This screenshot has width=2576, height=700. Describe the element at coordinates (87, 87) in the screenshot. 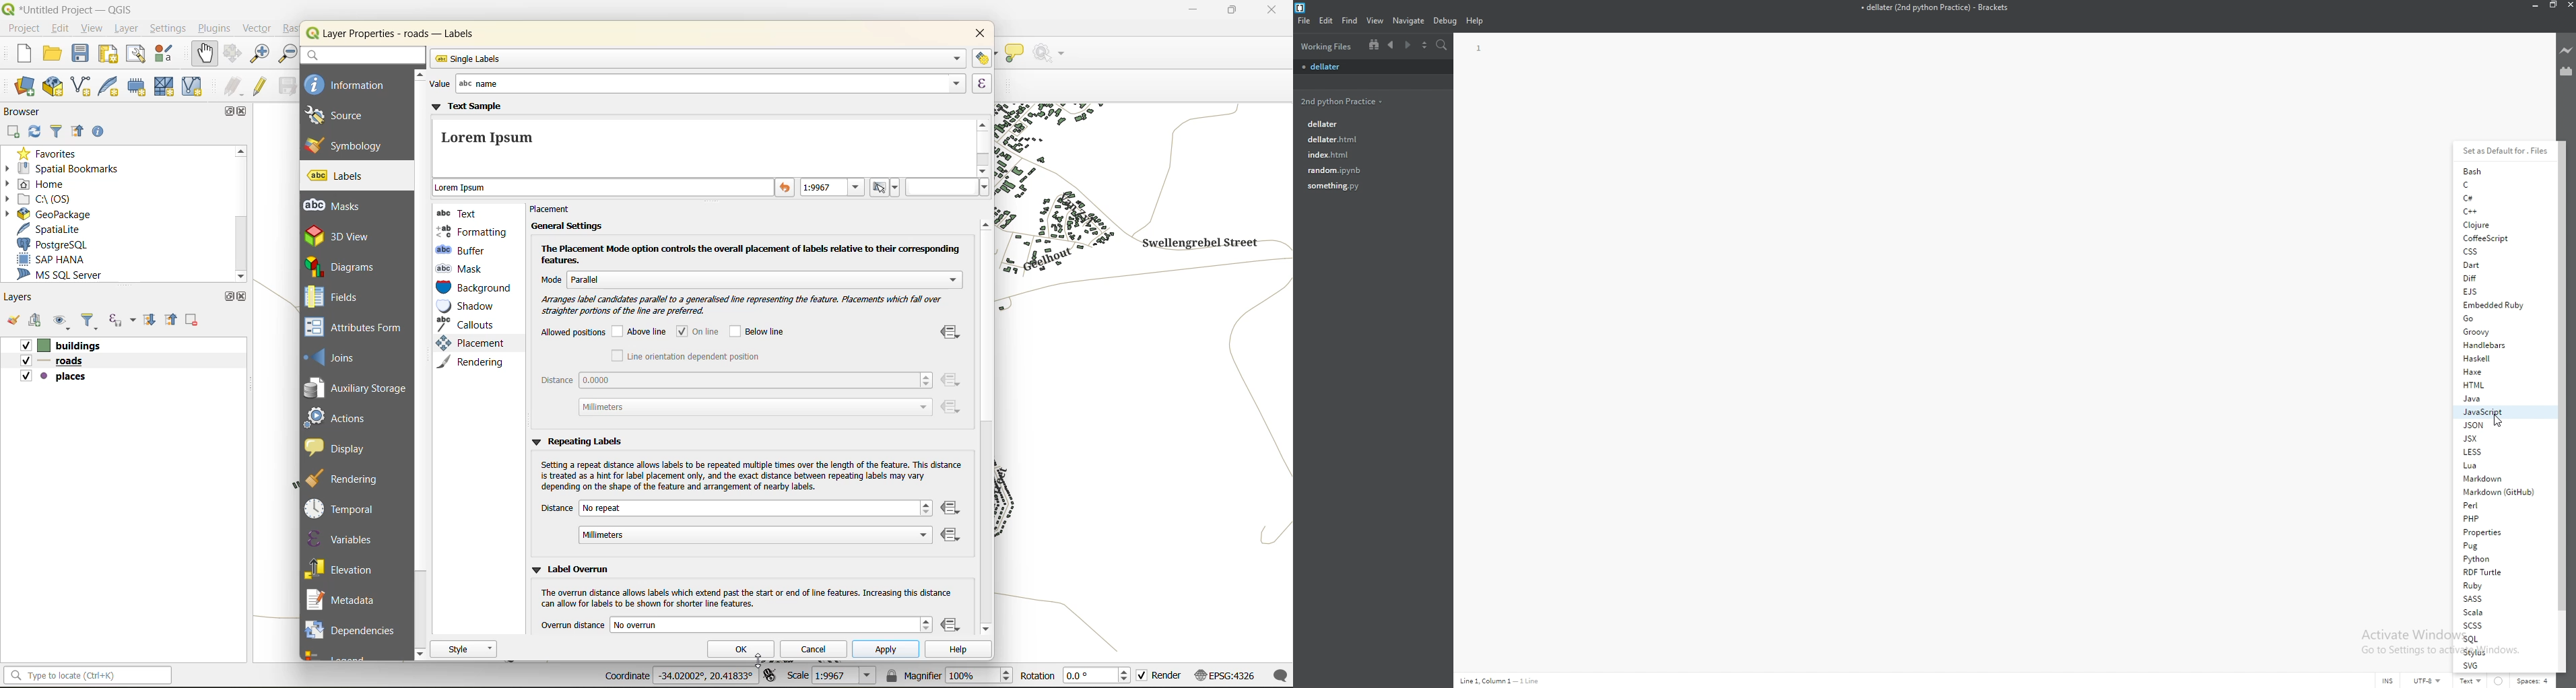

I see `new shapefile layer` at that location.